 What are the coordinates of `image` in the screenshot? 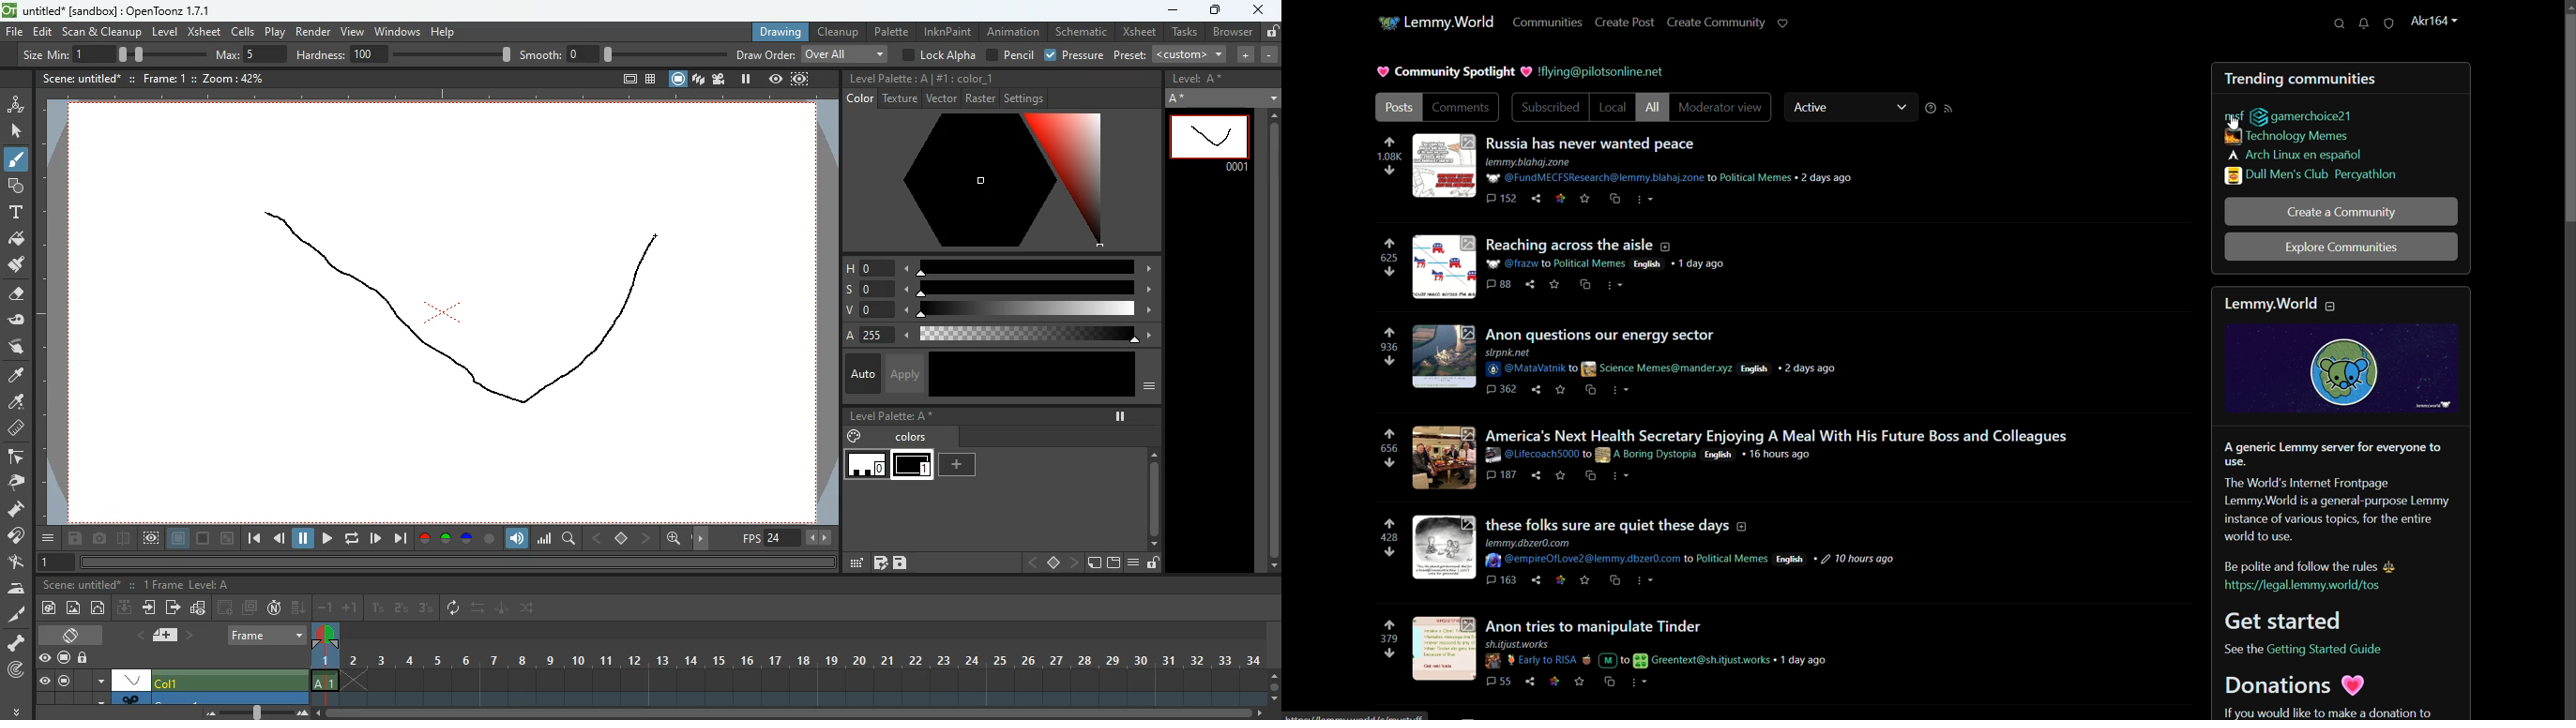 It's located at (259, 712).